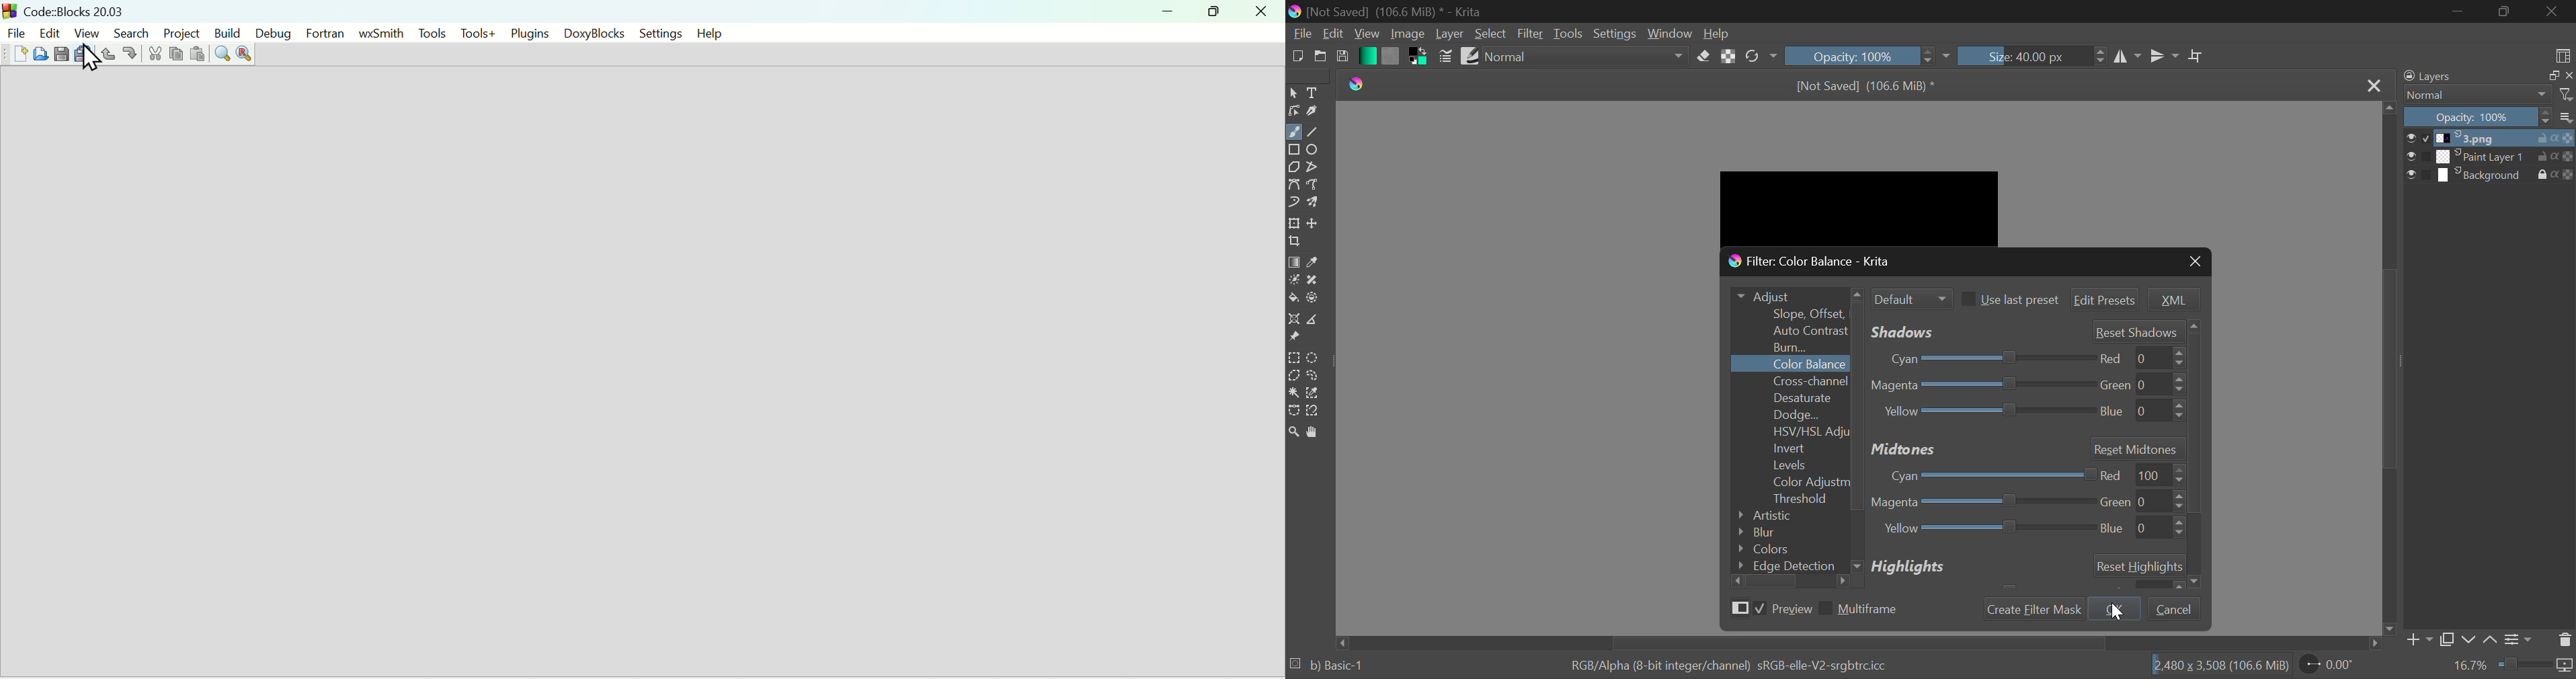  I want to click on Text, so click(1314, 92).